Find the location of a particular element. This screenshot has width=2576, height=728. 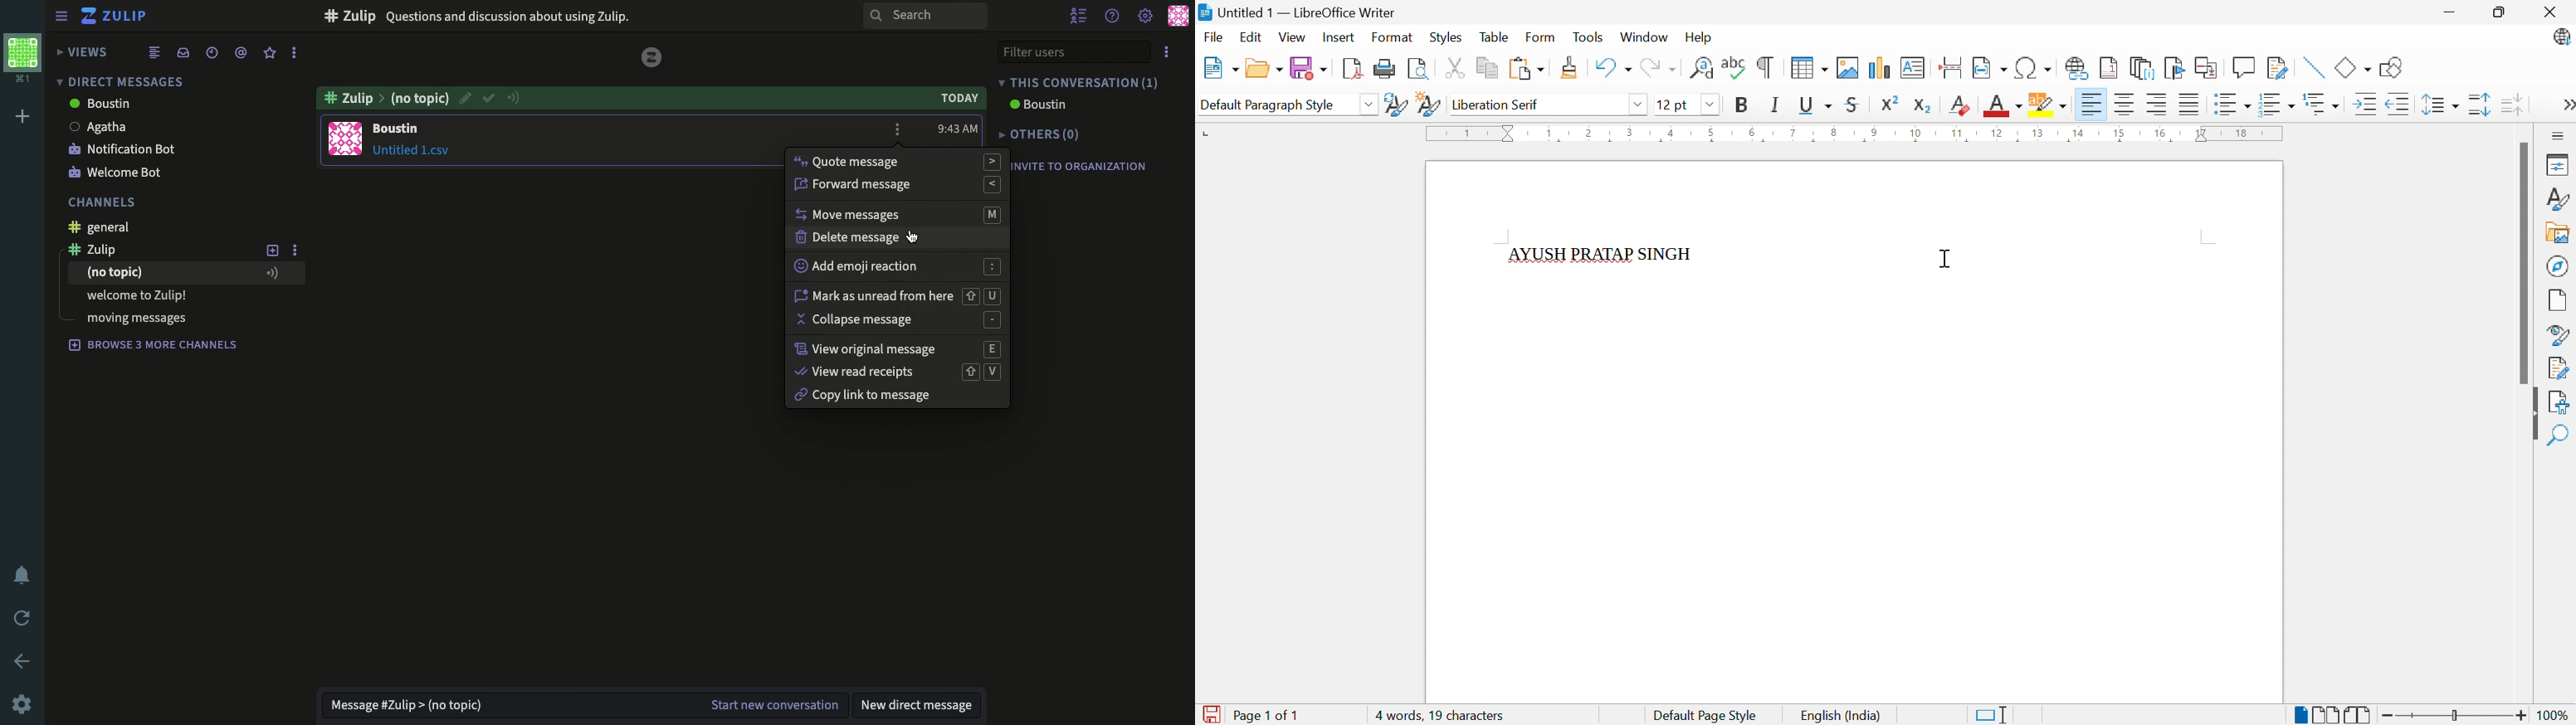

settings is located at coordinates (24, 703).